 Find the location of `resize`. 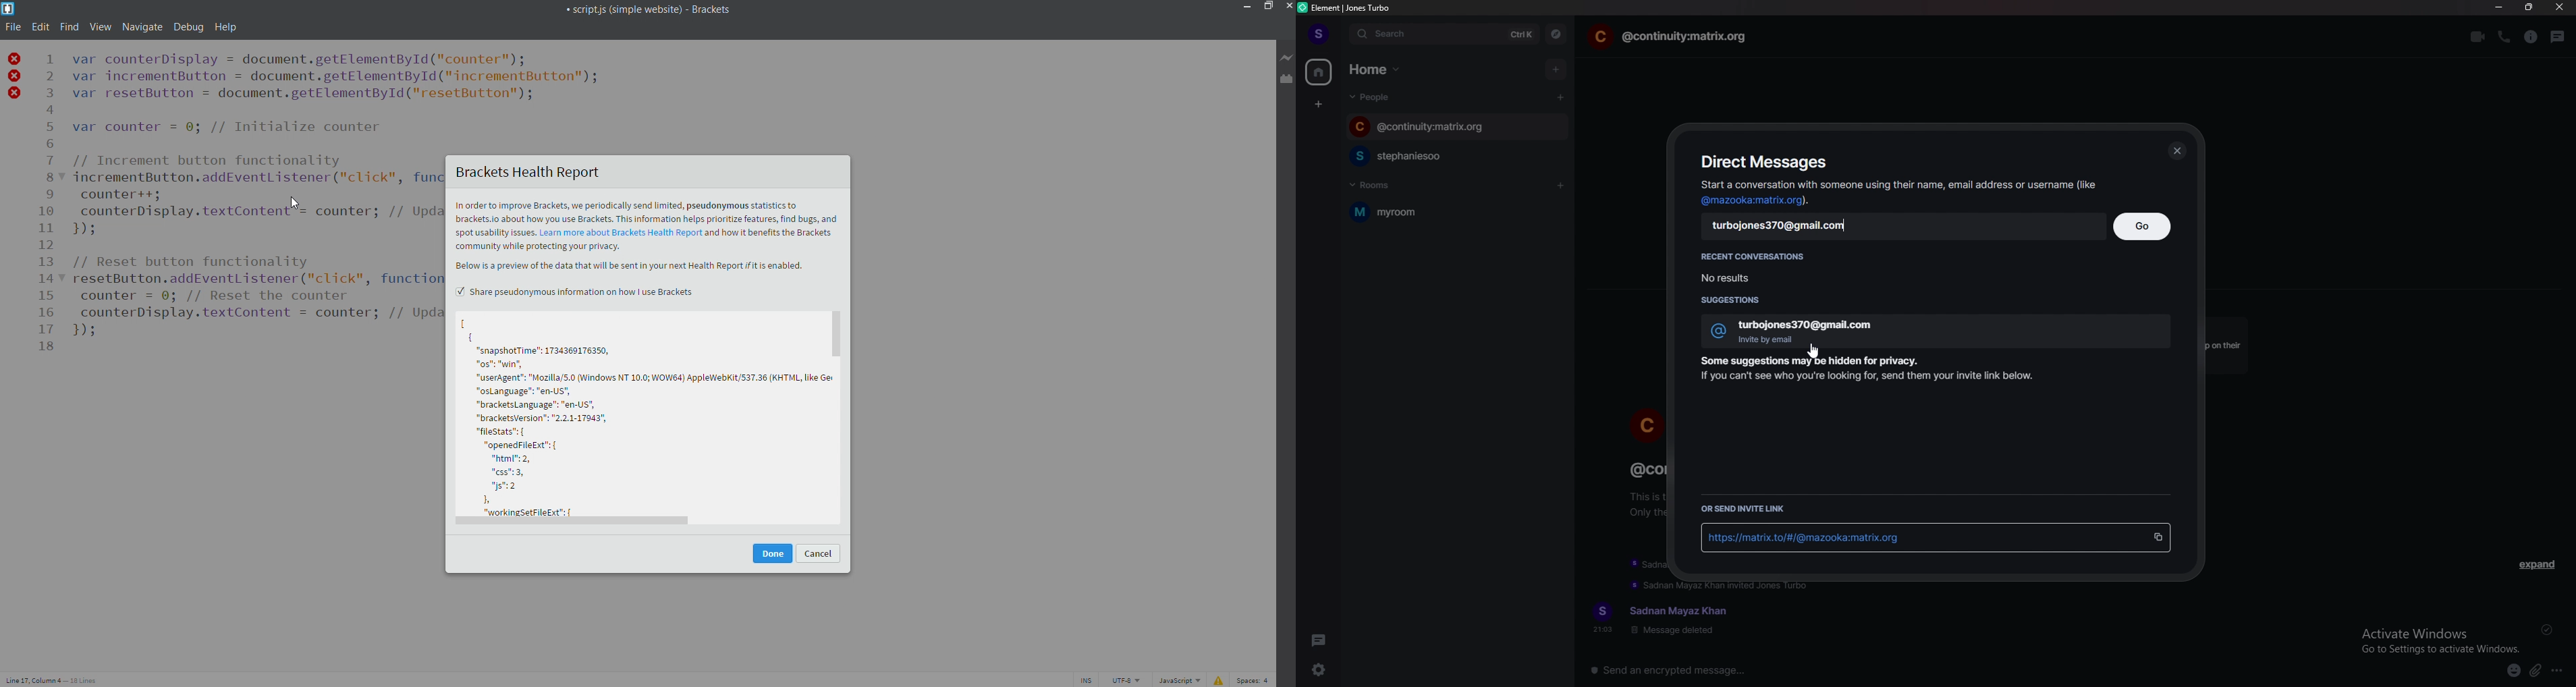

resize is located at coordinates (2531, 7).